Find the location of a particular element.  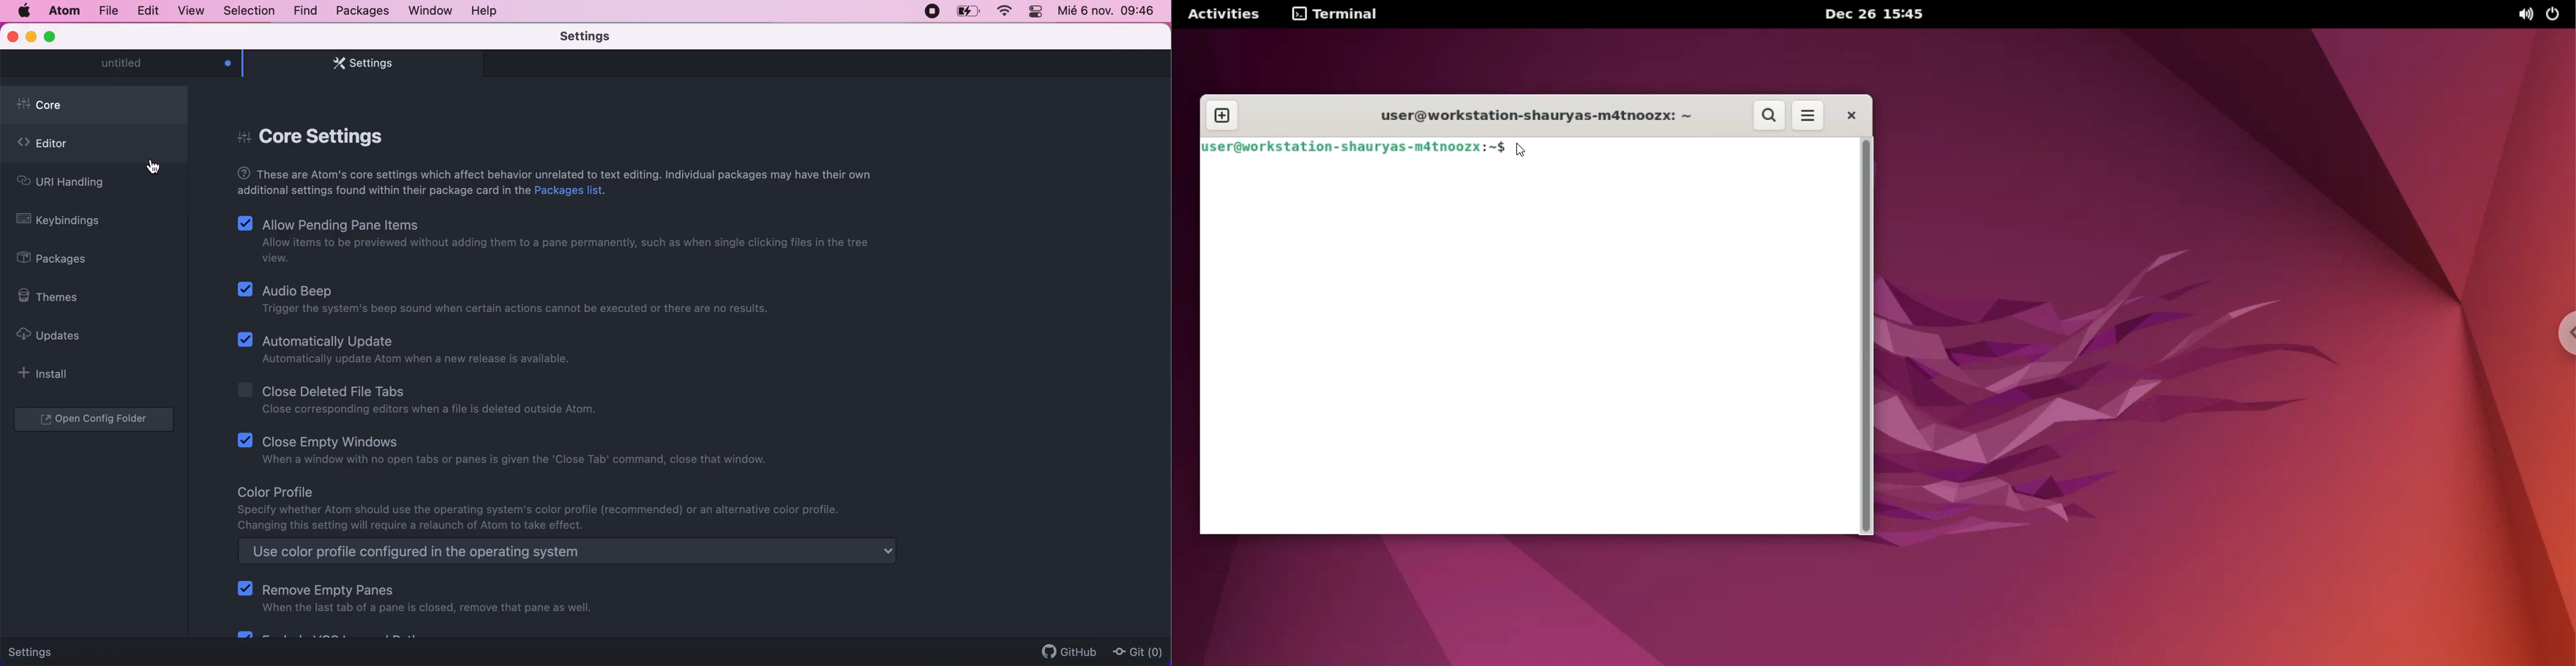

open configuration folder is located at coordinates (96, 423).